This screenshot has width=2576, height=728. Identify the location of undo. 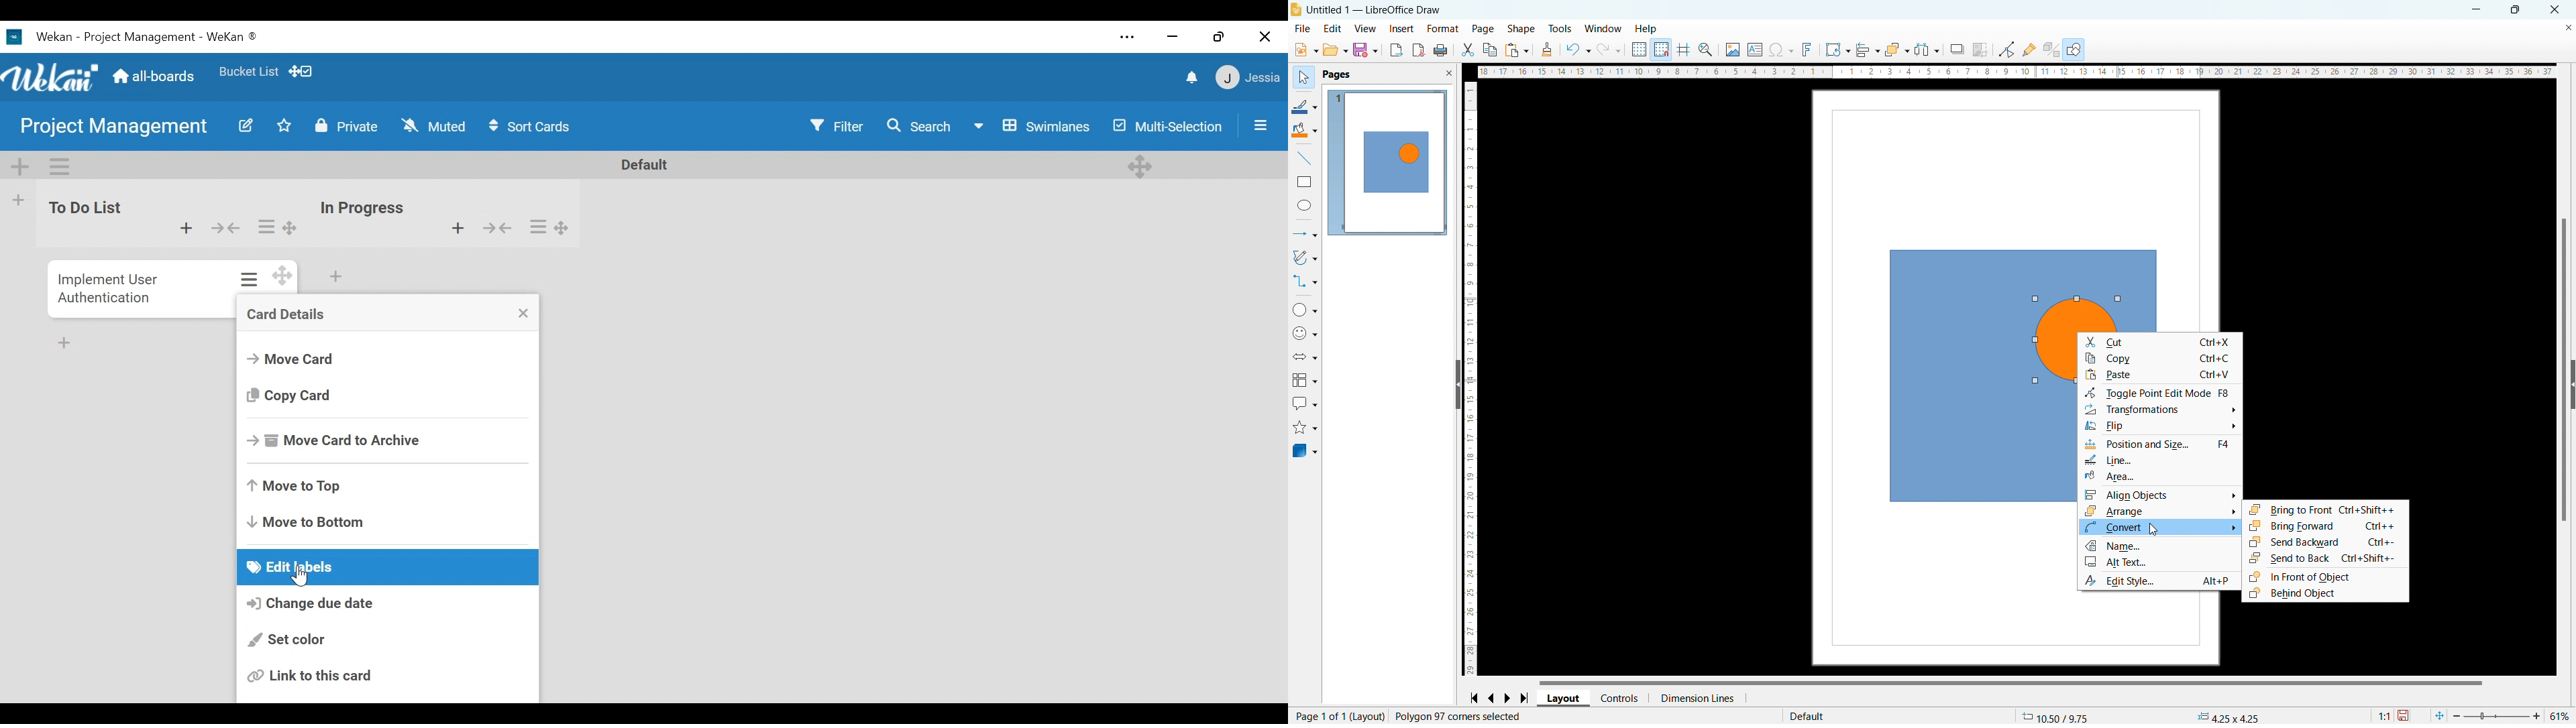
(1578, 49).